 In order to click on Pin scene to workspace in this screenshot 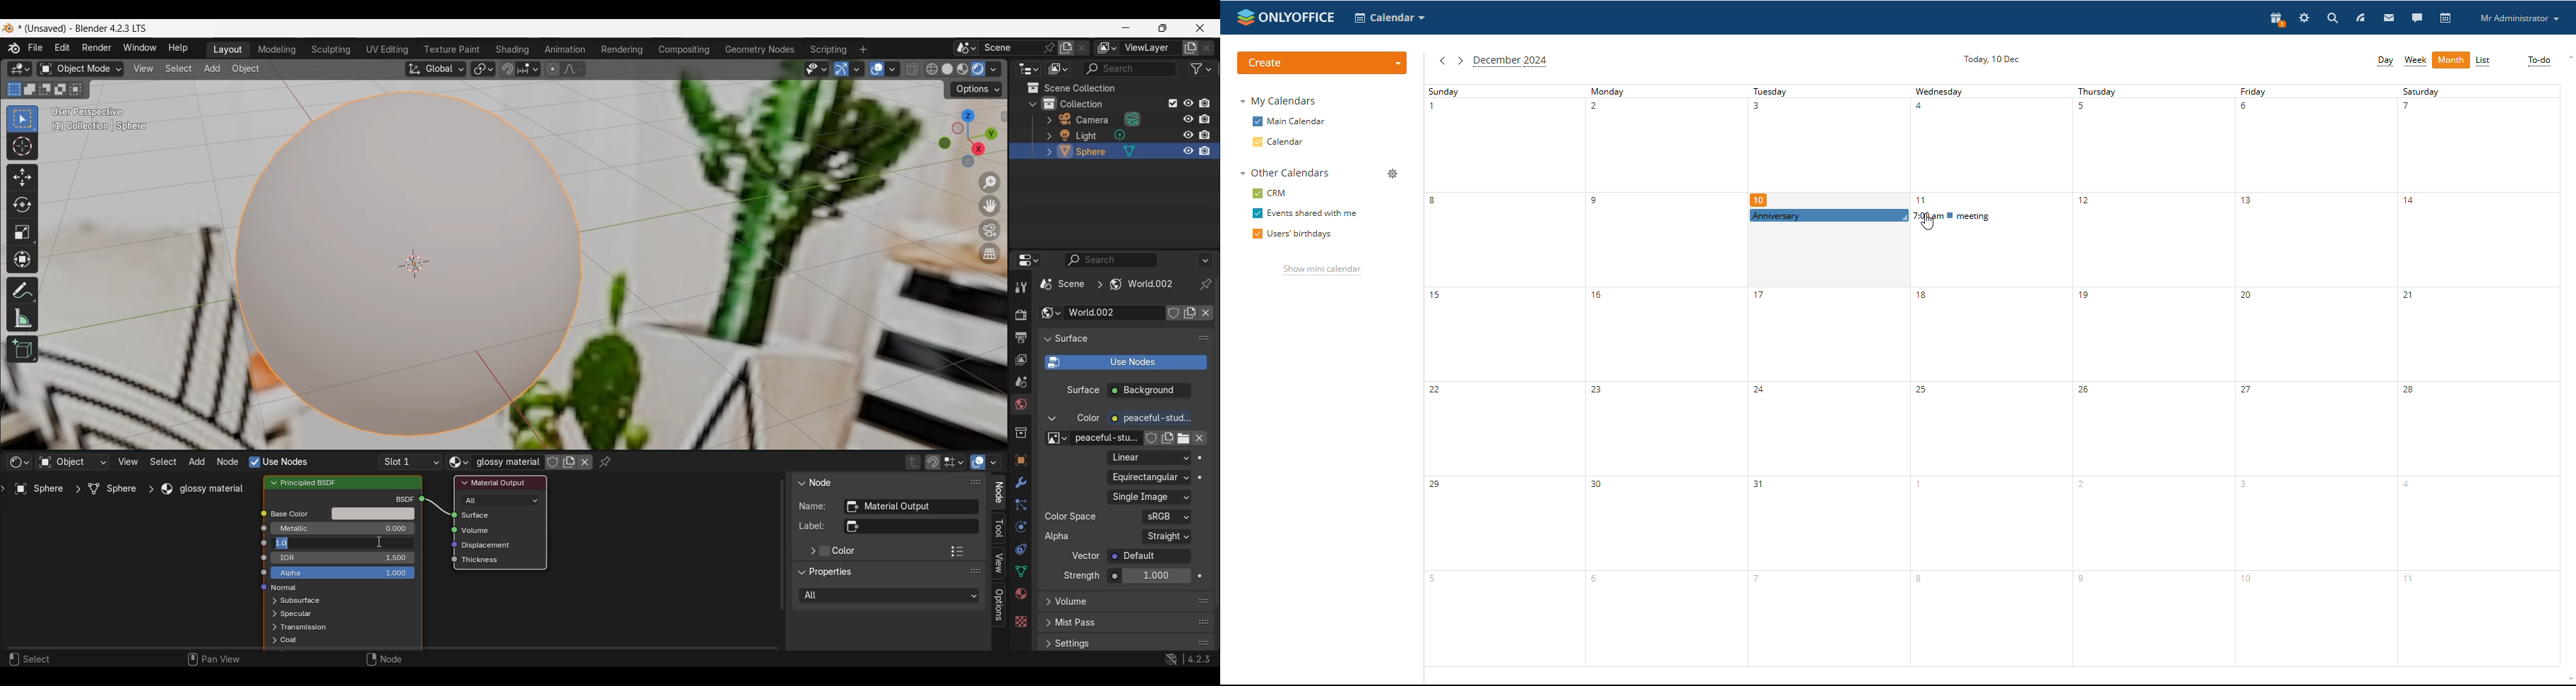, I will do `click(1049, 48)`.